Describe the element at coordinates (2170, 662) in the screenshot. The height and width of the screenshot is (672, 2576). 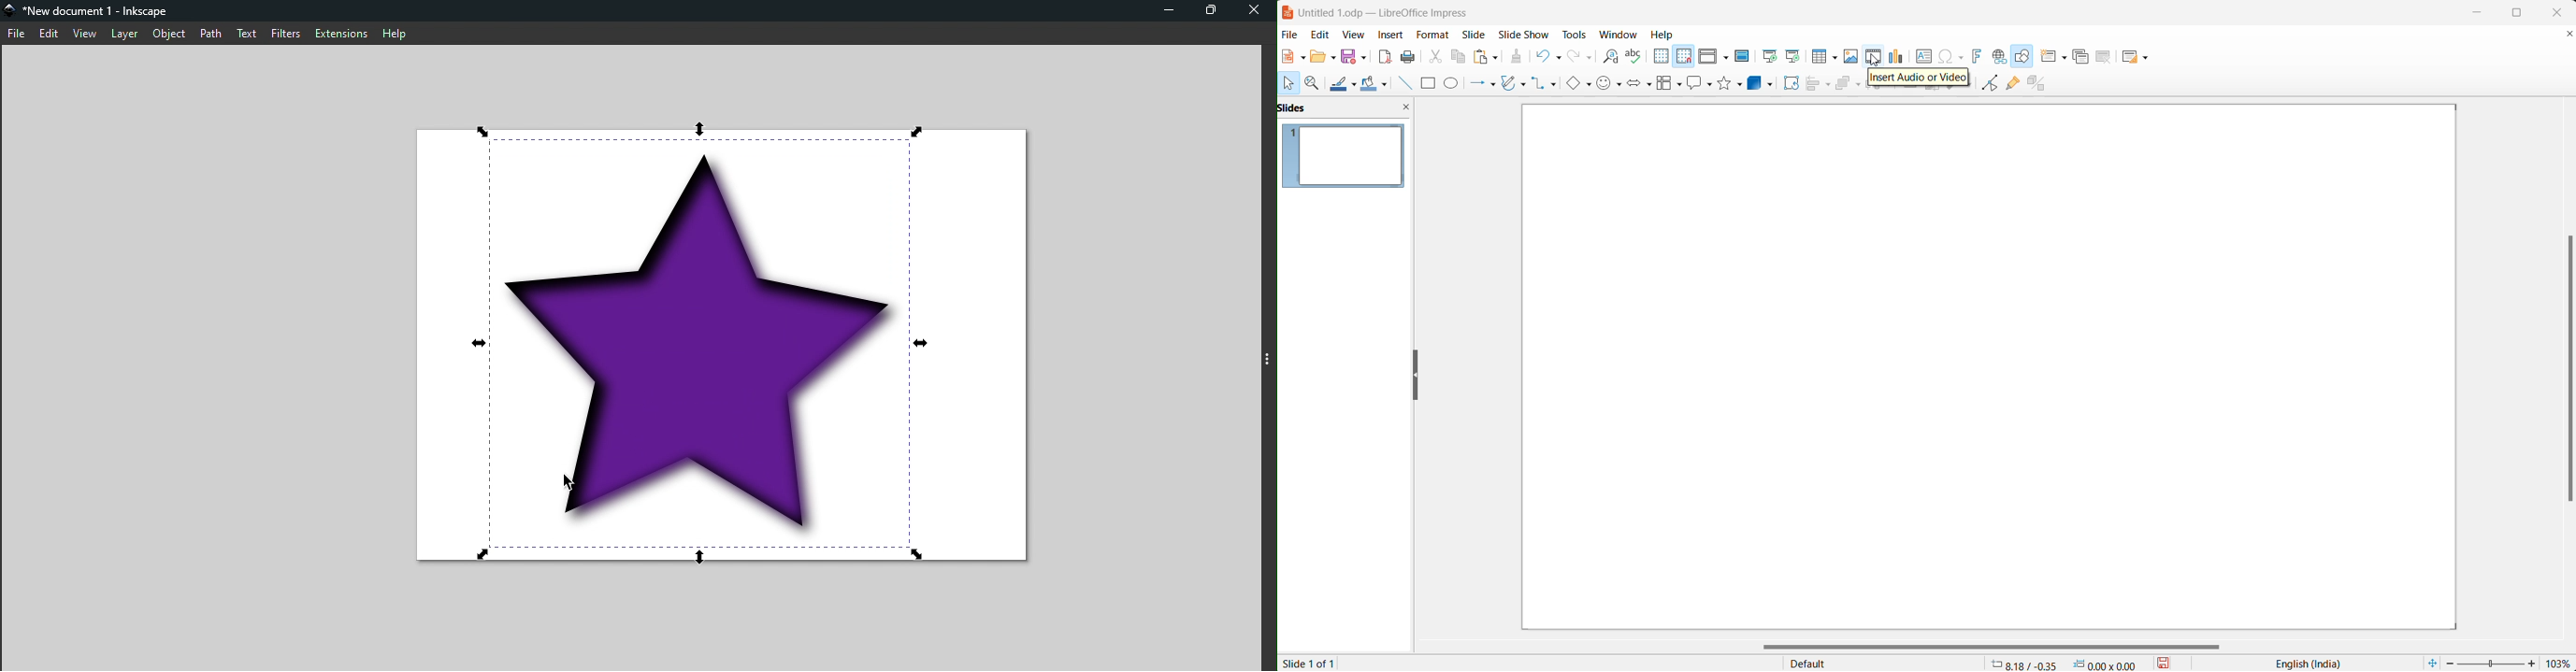
I see `save` at that location.